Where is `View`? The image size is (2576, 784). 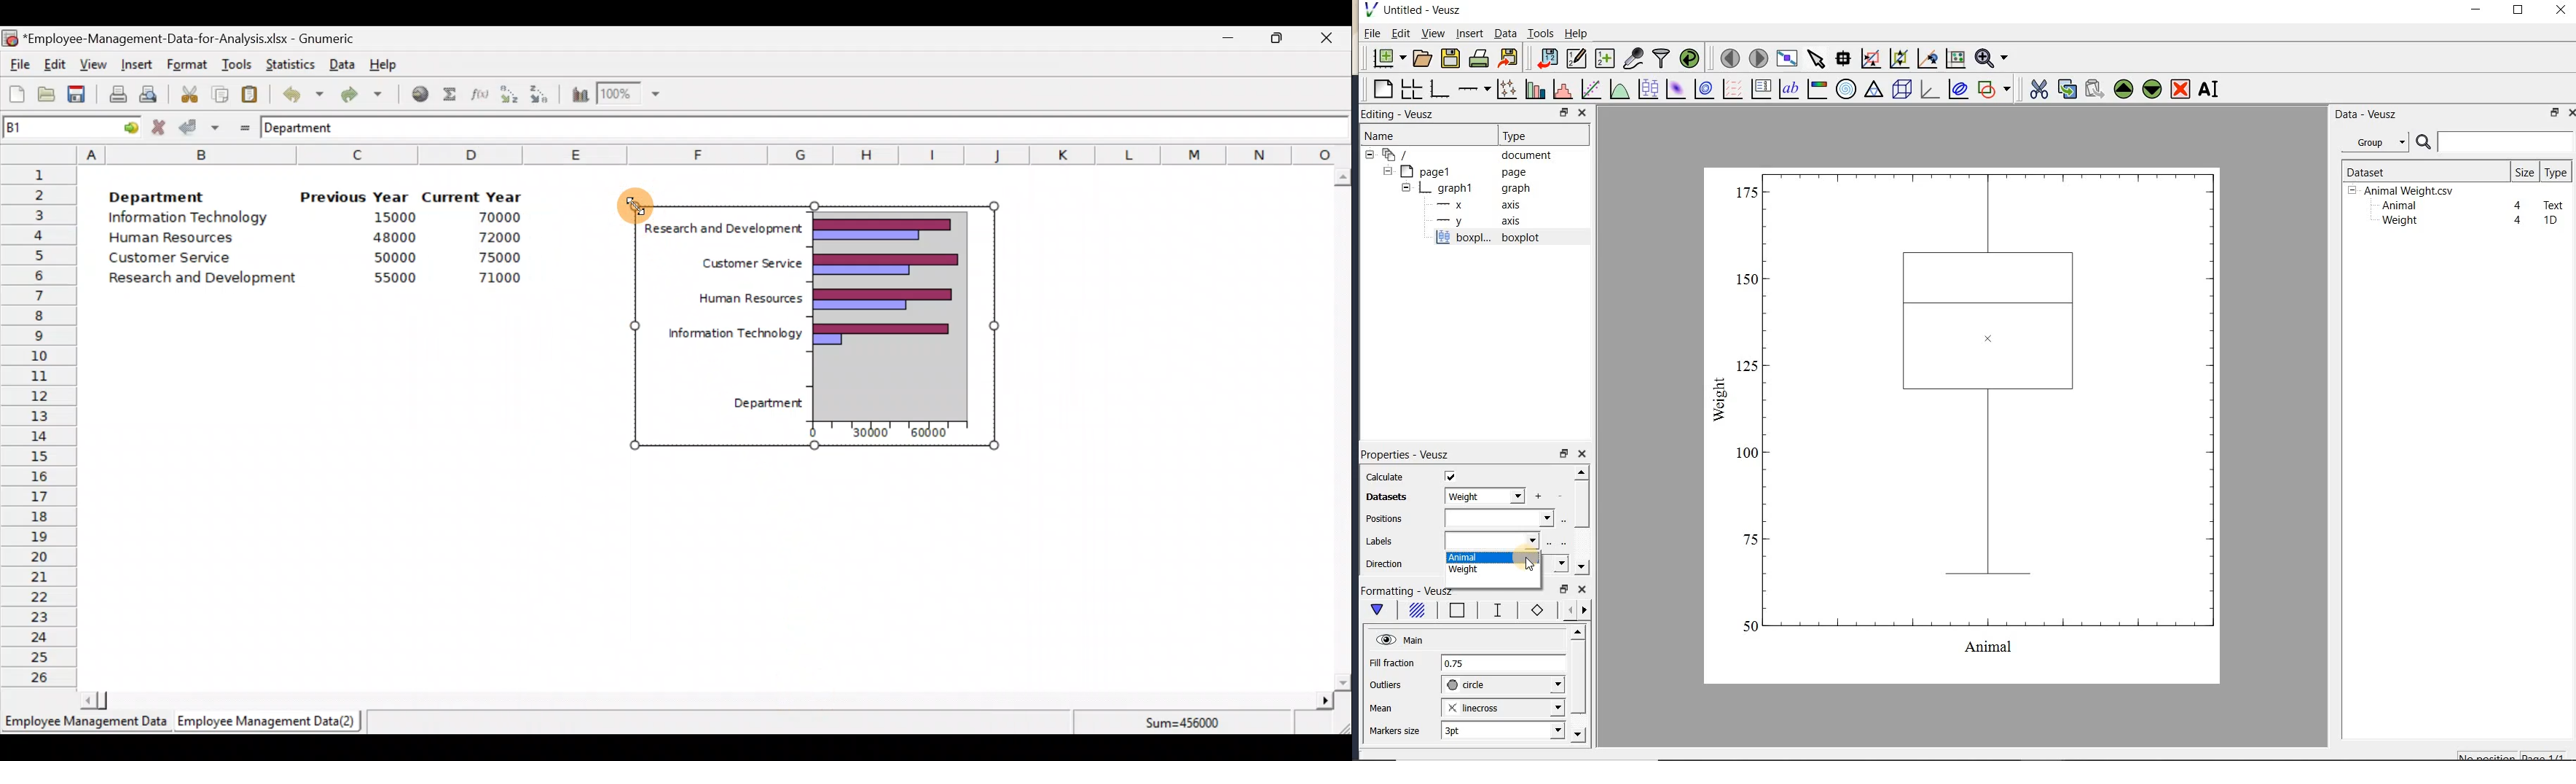 View is located at coordinates (92, 65).